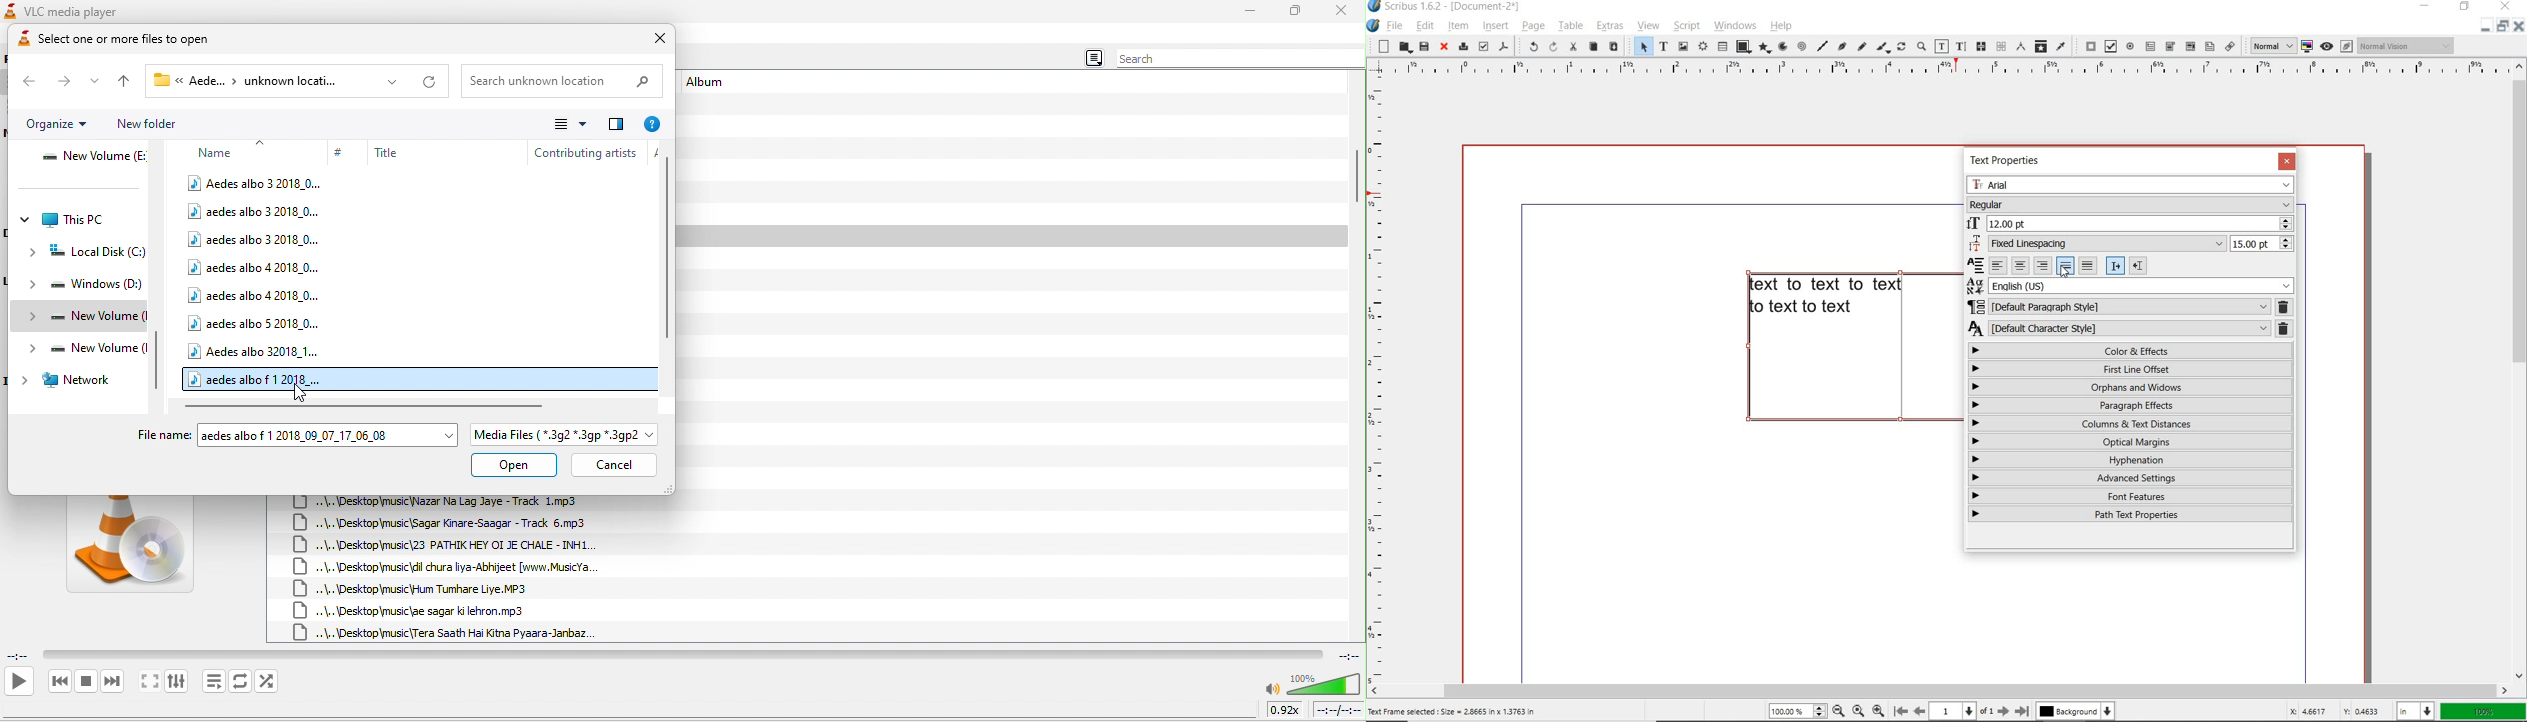 The image size is (2548, 728). I want to click on calligraphic line, so click(1882, 46).